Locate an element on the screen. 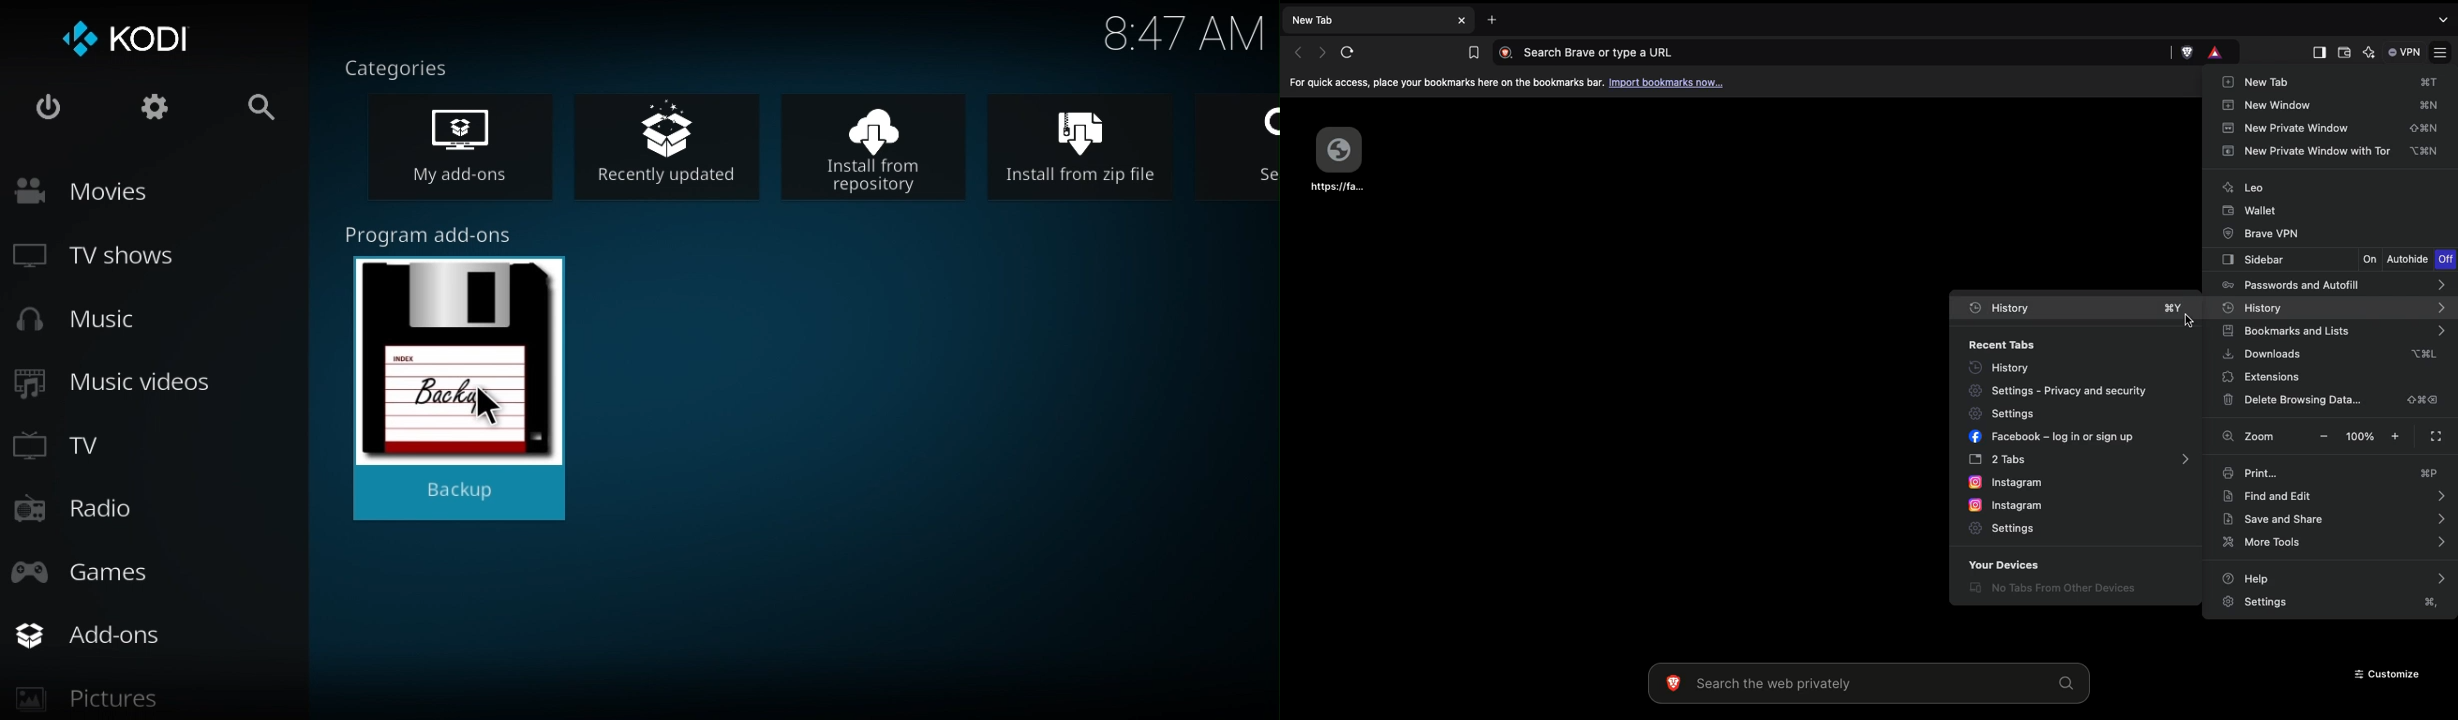  My add- on is located at coordinates (477, 150).